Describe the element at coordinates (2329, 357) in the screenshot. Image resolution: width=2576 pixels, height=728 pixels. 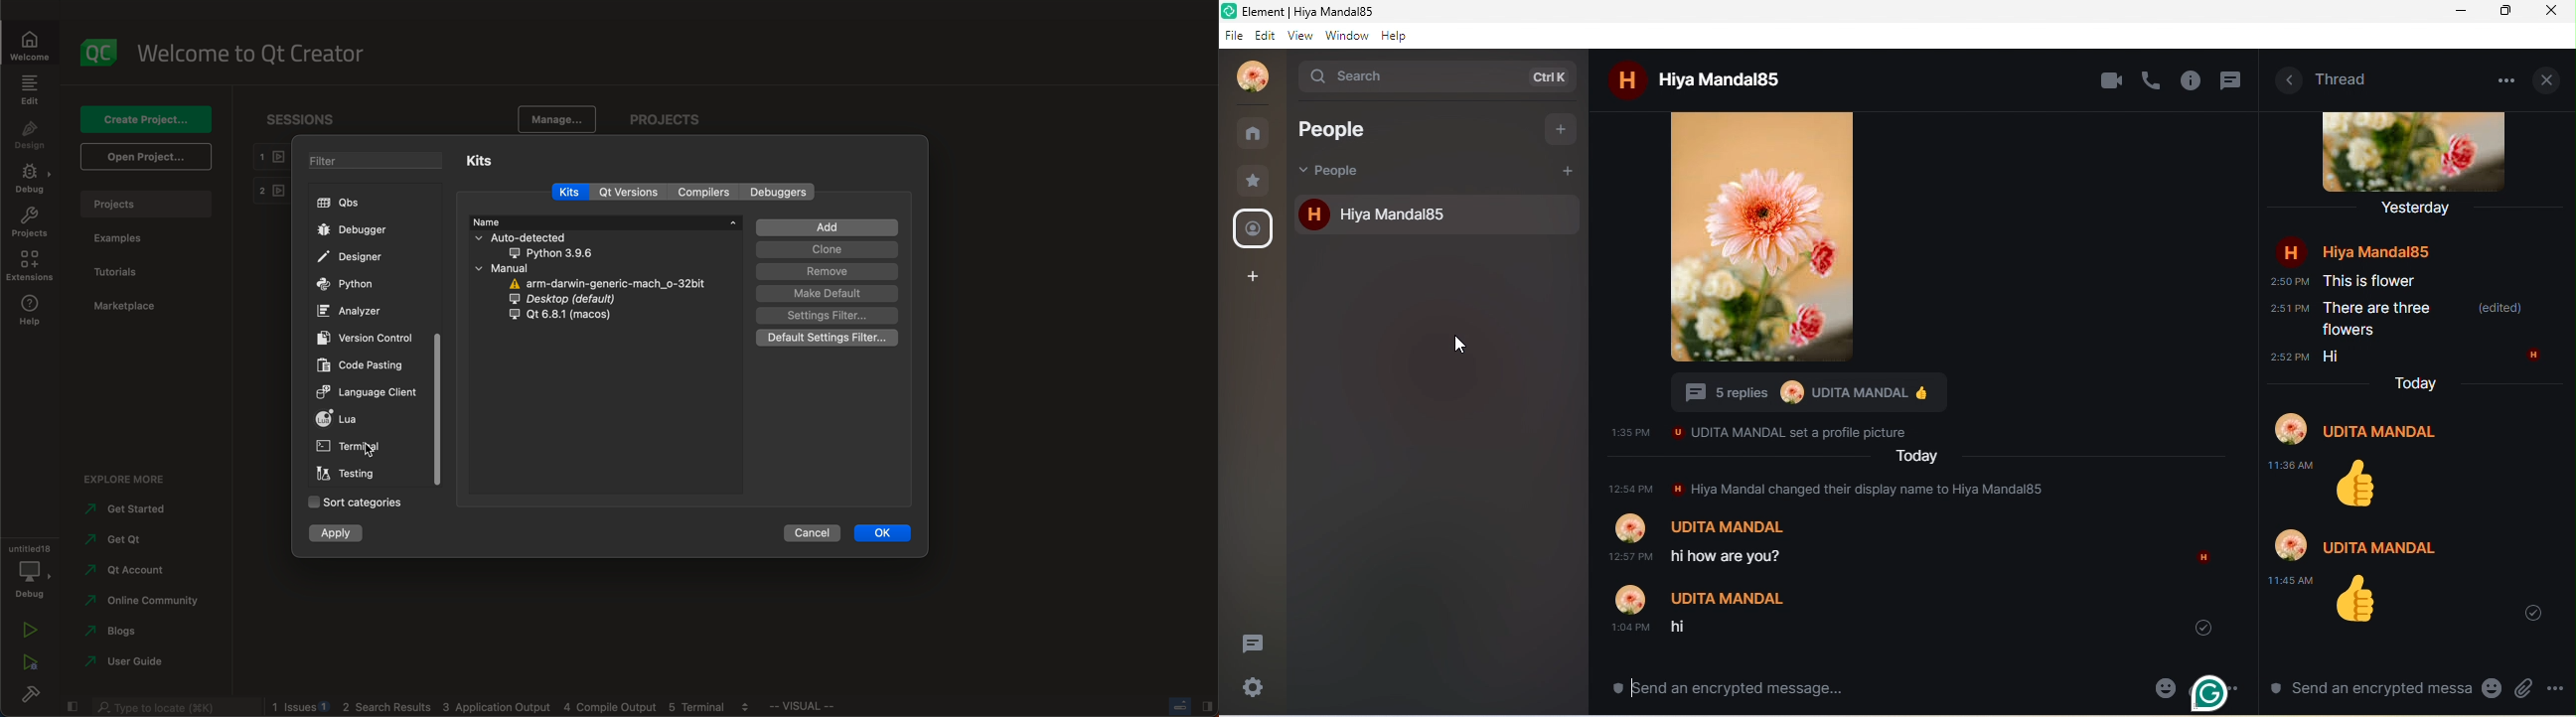
I see `Hi` at that location.